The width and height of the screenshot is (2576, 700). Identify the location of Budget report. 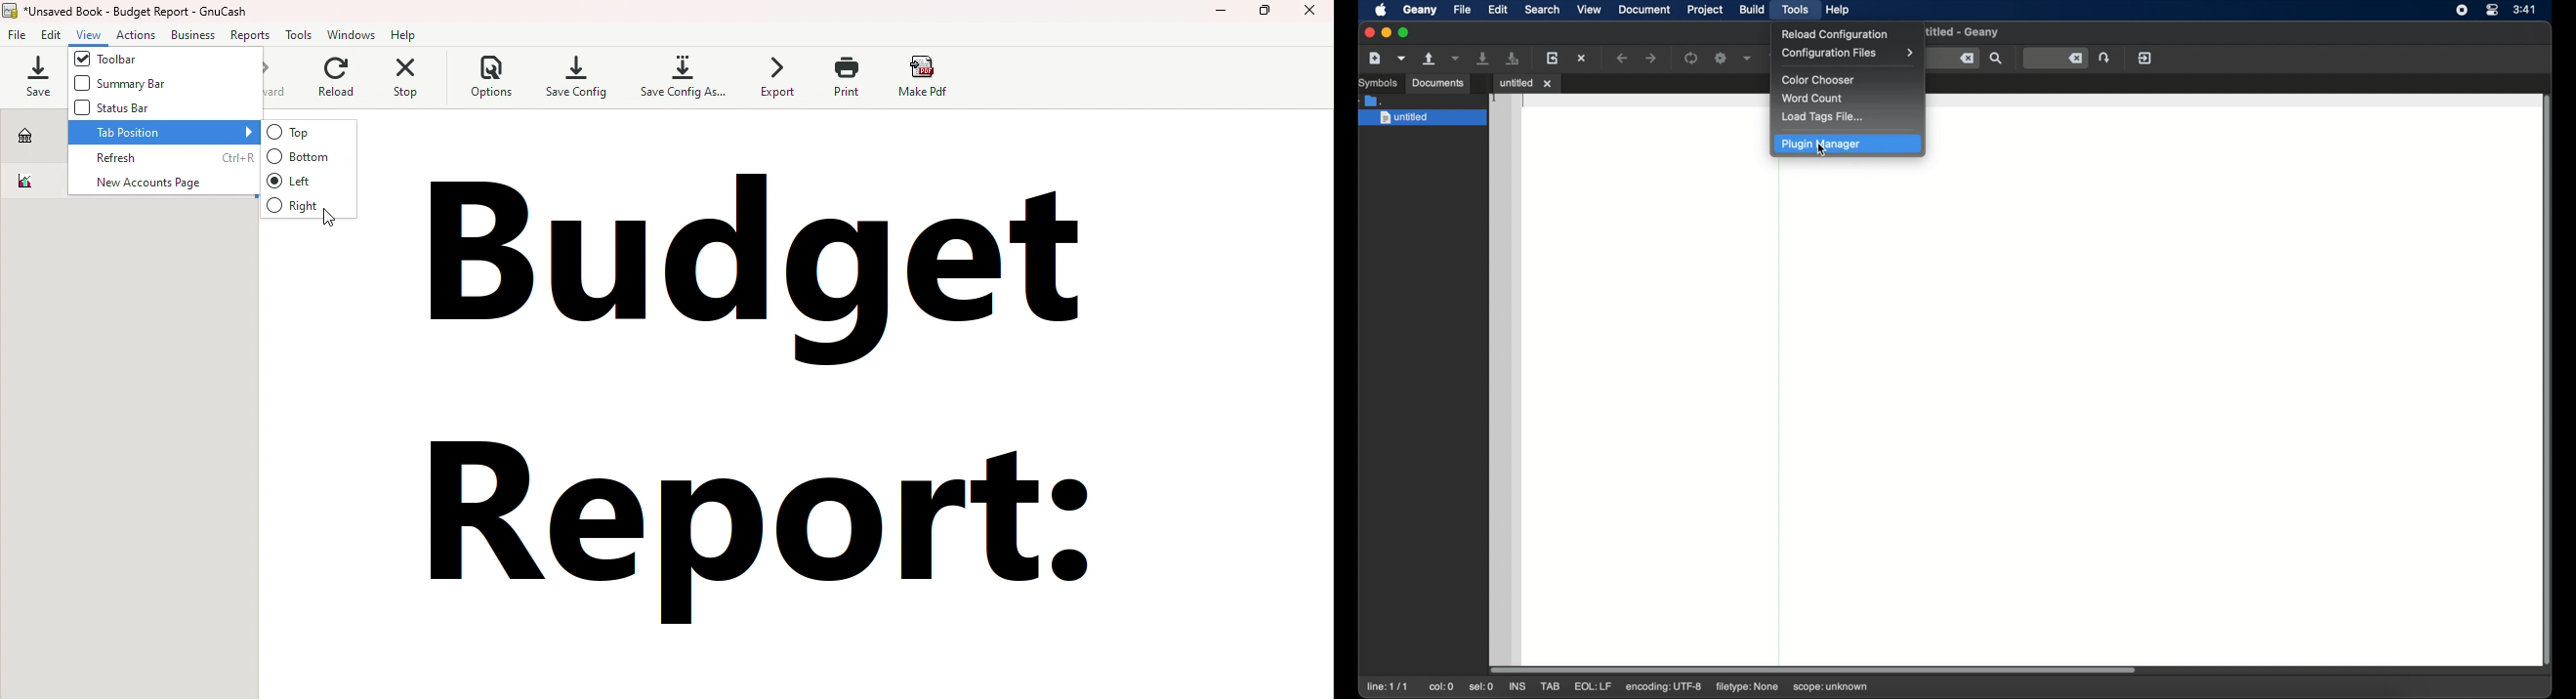
(32, 182).